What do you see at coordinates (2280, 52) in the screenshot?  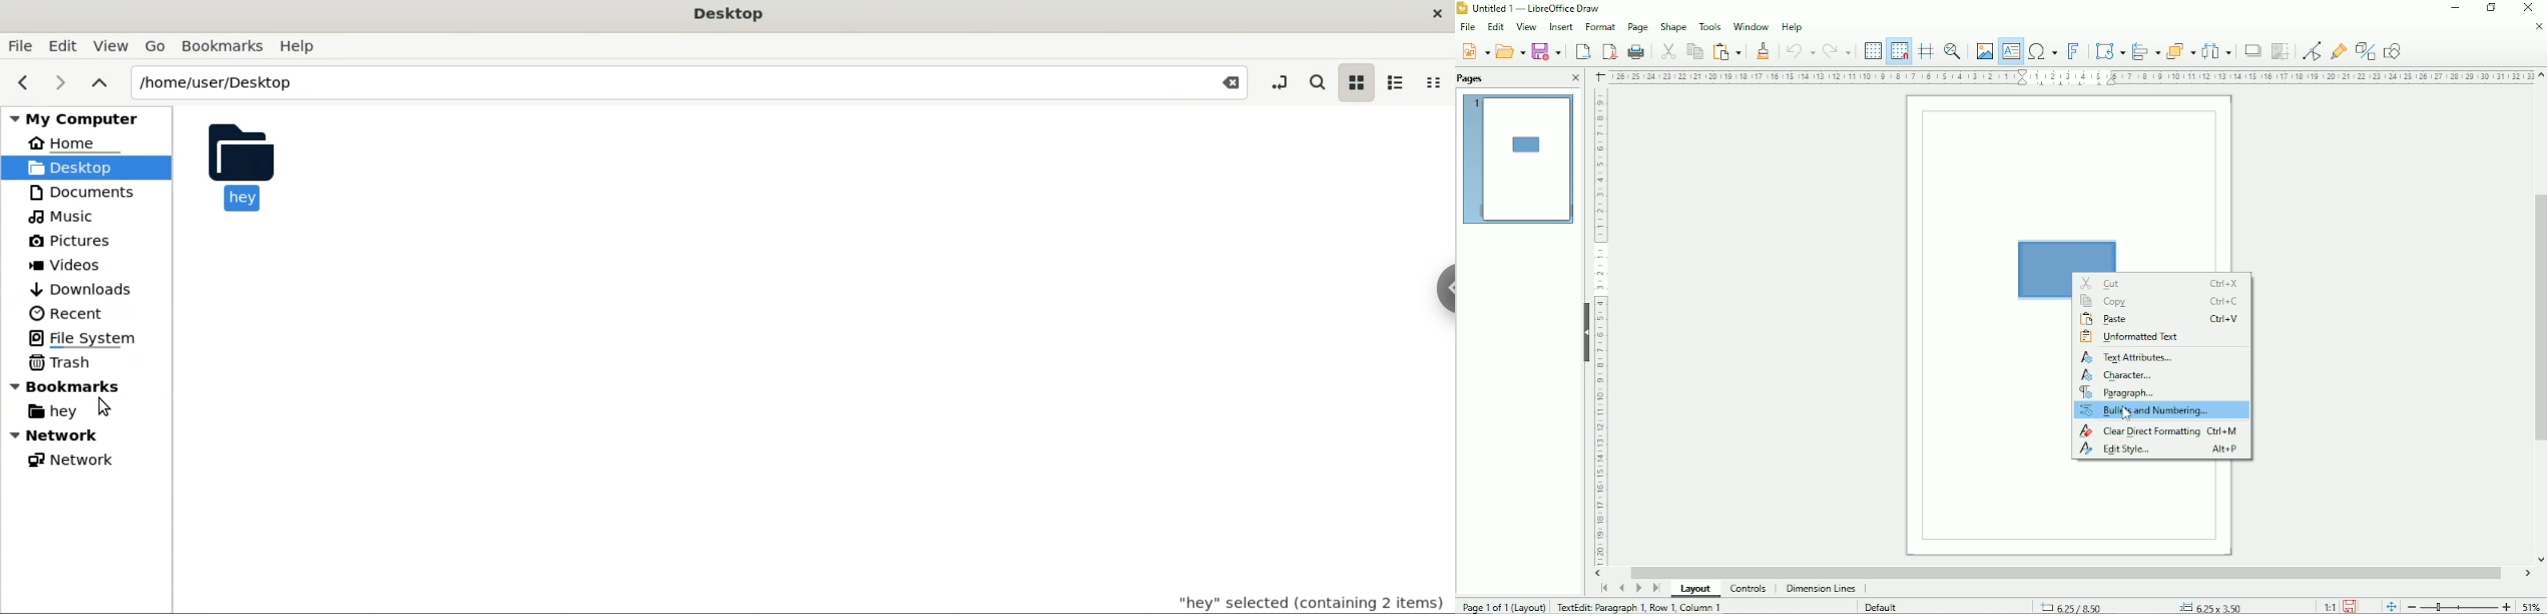 I see `Crop image` at bounding box center [2280, 52].